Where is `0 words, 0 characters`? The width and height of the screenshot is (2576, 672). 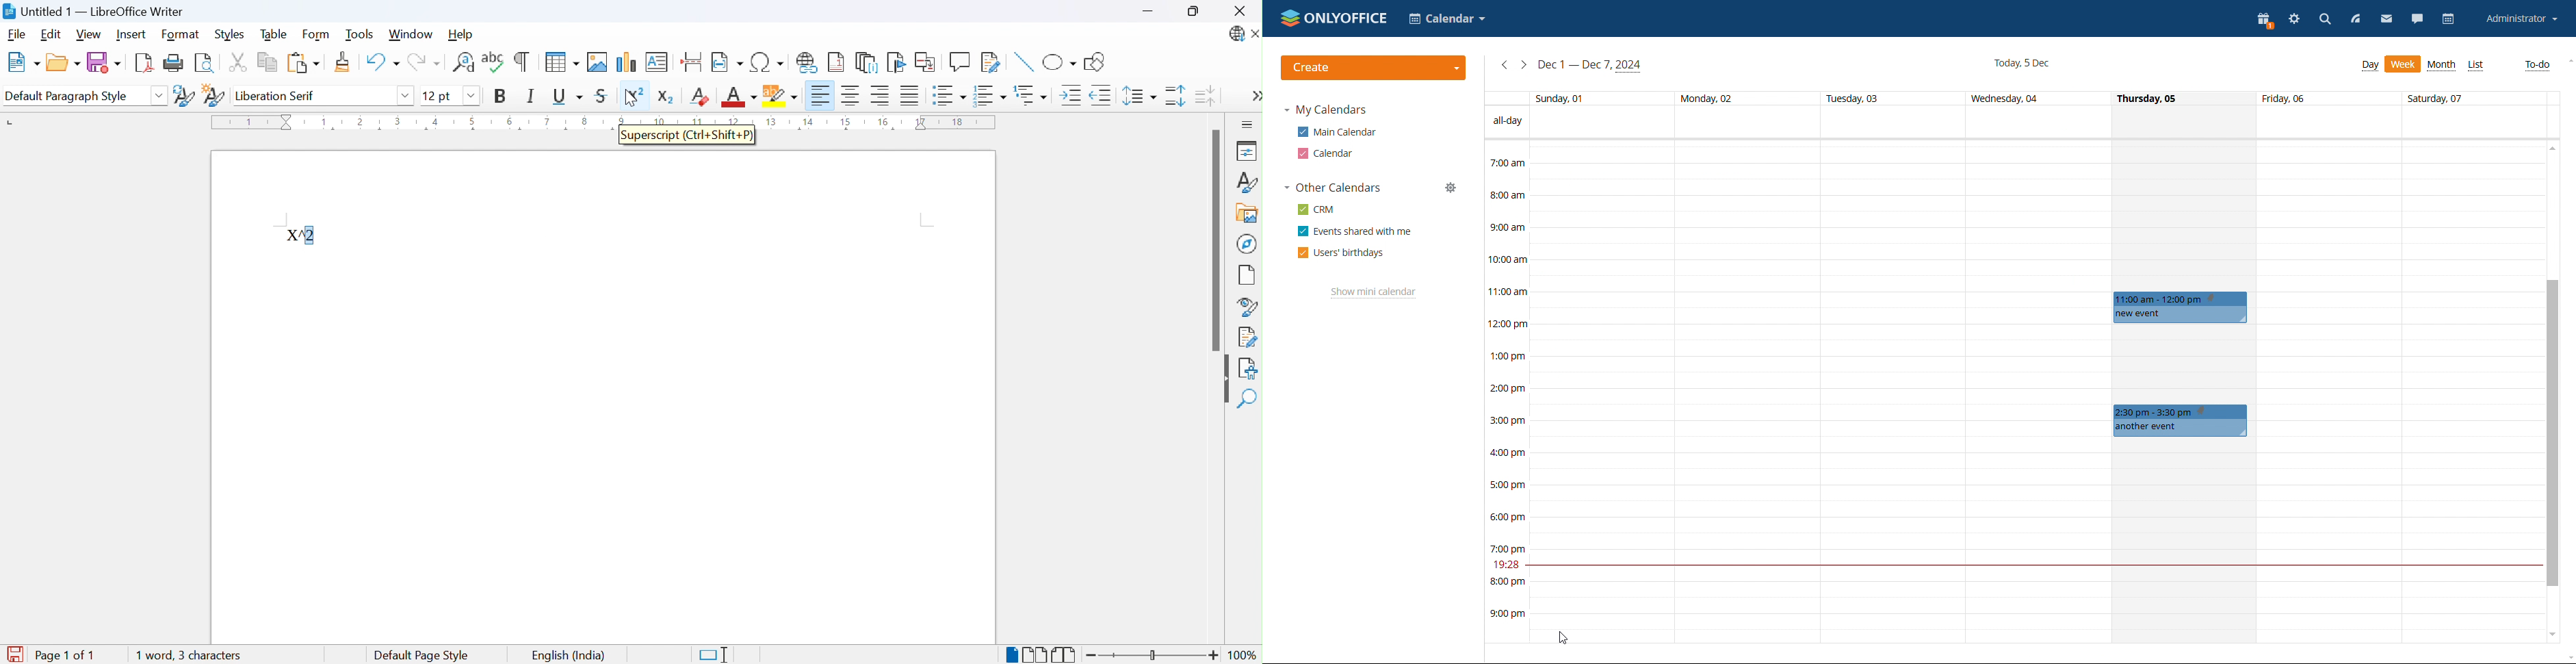
0 words, 0 characters is located at coordinates (189, 655).